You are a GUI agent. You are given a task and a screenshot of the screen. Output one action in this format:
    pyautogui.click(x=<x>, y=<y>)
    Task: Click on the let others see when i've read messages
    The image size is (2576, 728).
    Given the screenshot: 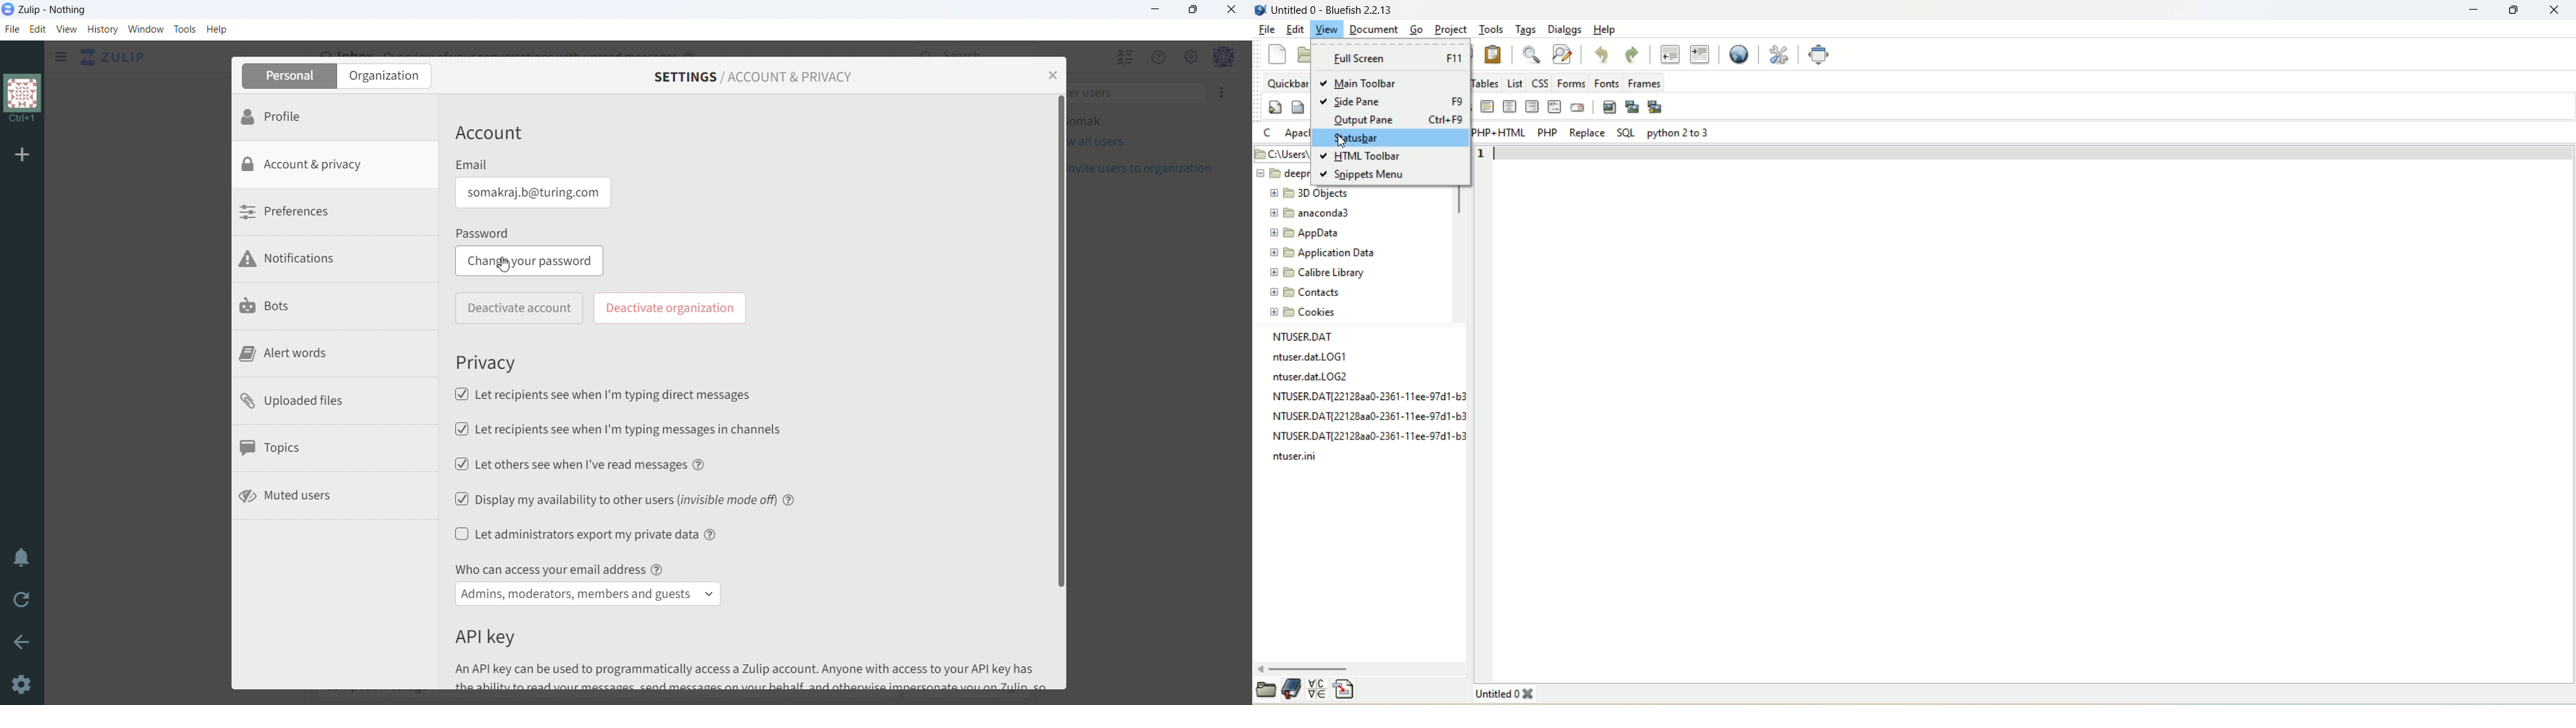 What is the action you would take?
    pyautogui.click(x=569, y=463)
    